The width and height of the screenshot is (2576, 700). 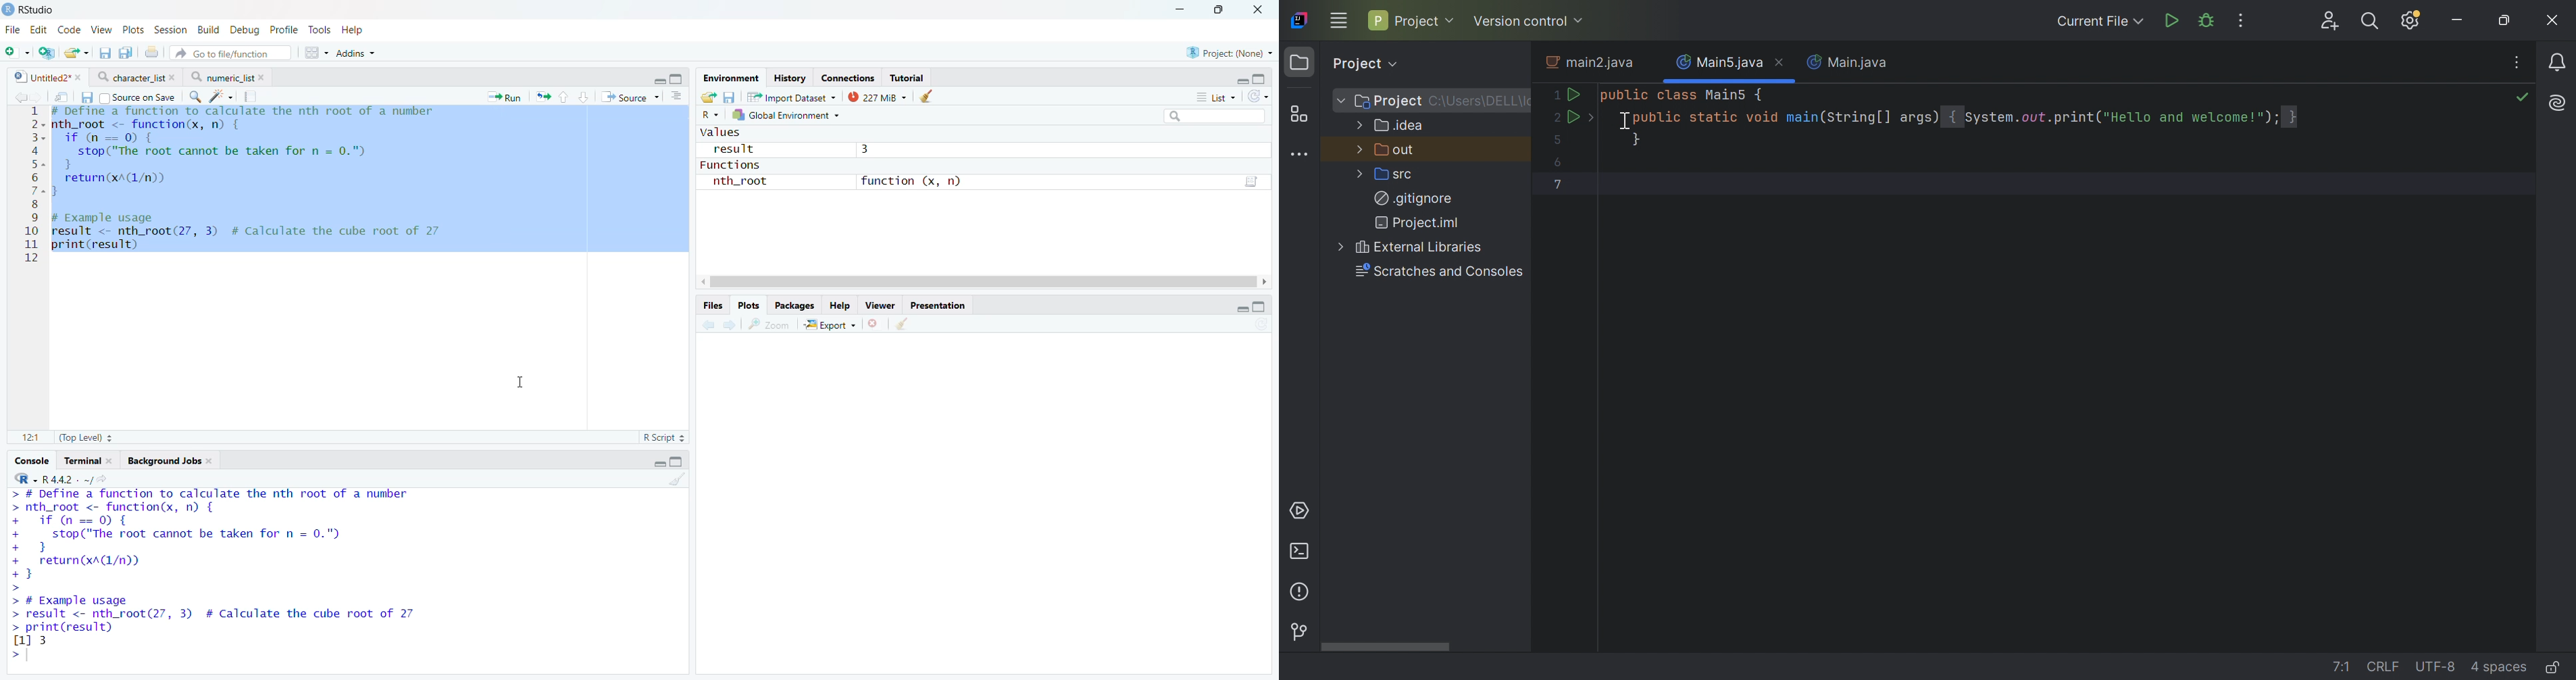 What do you see at coordinates (104, 53) in the screenshot?
I see `Save current file` at bounding box center [104, 53].